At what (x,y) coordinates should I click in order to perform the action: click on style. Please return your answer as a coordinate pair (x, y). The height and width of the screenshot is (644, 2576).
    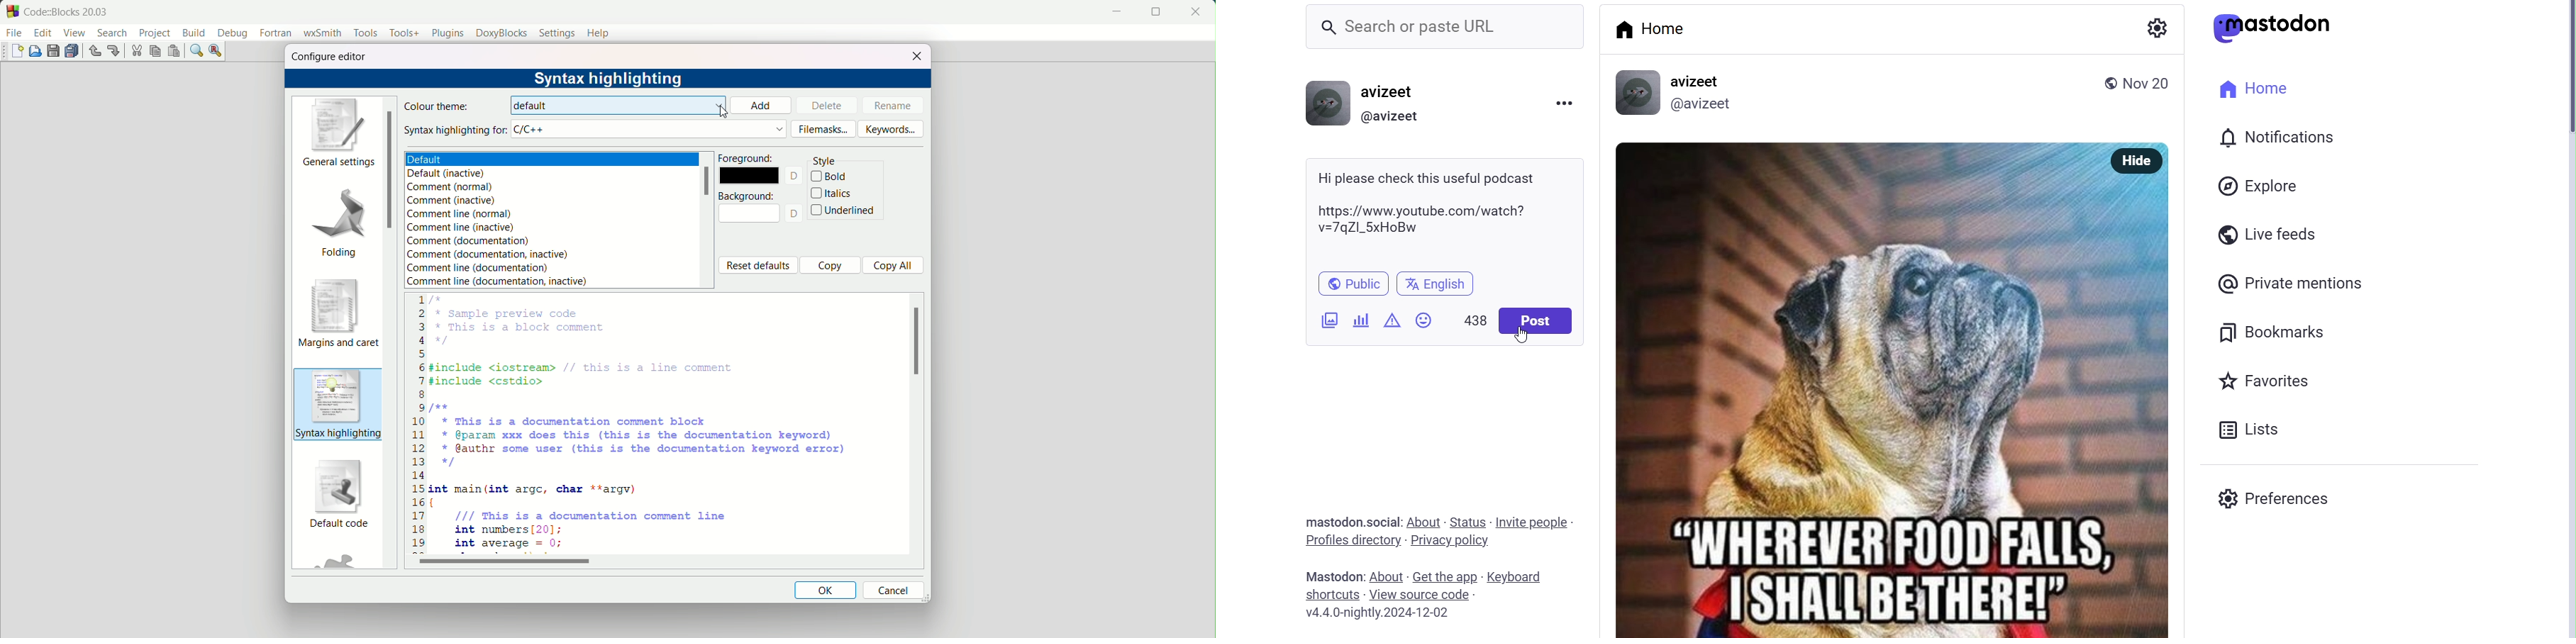
    Looking at the image, I should click on (827, 161).